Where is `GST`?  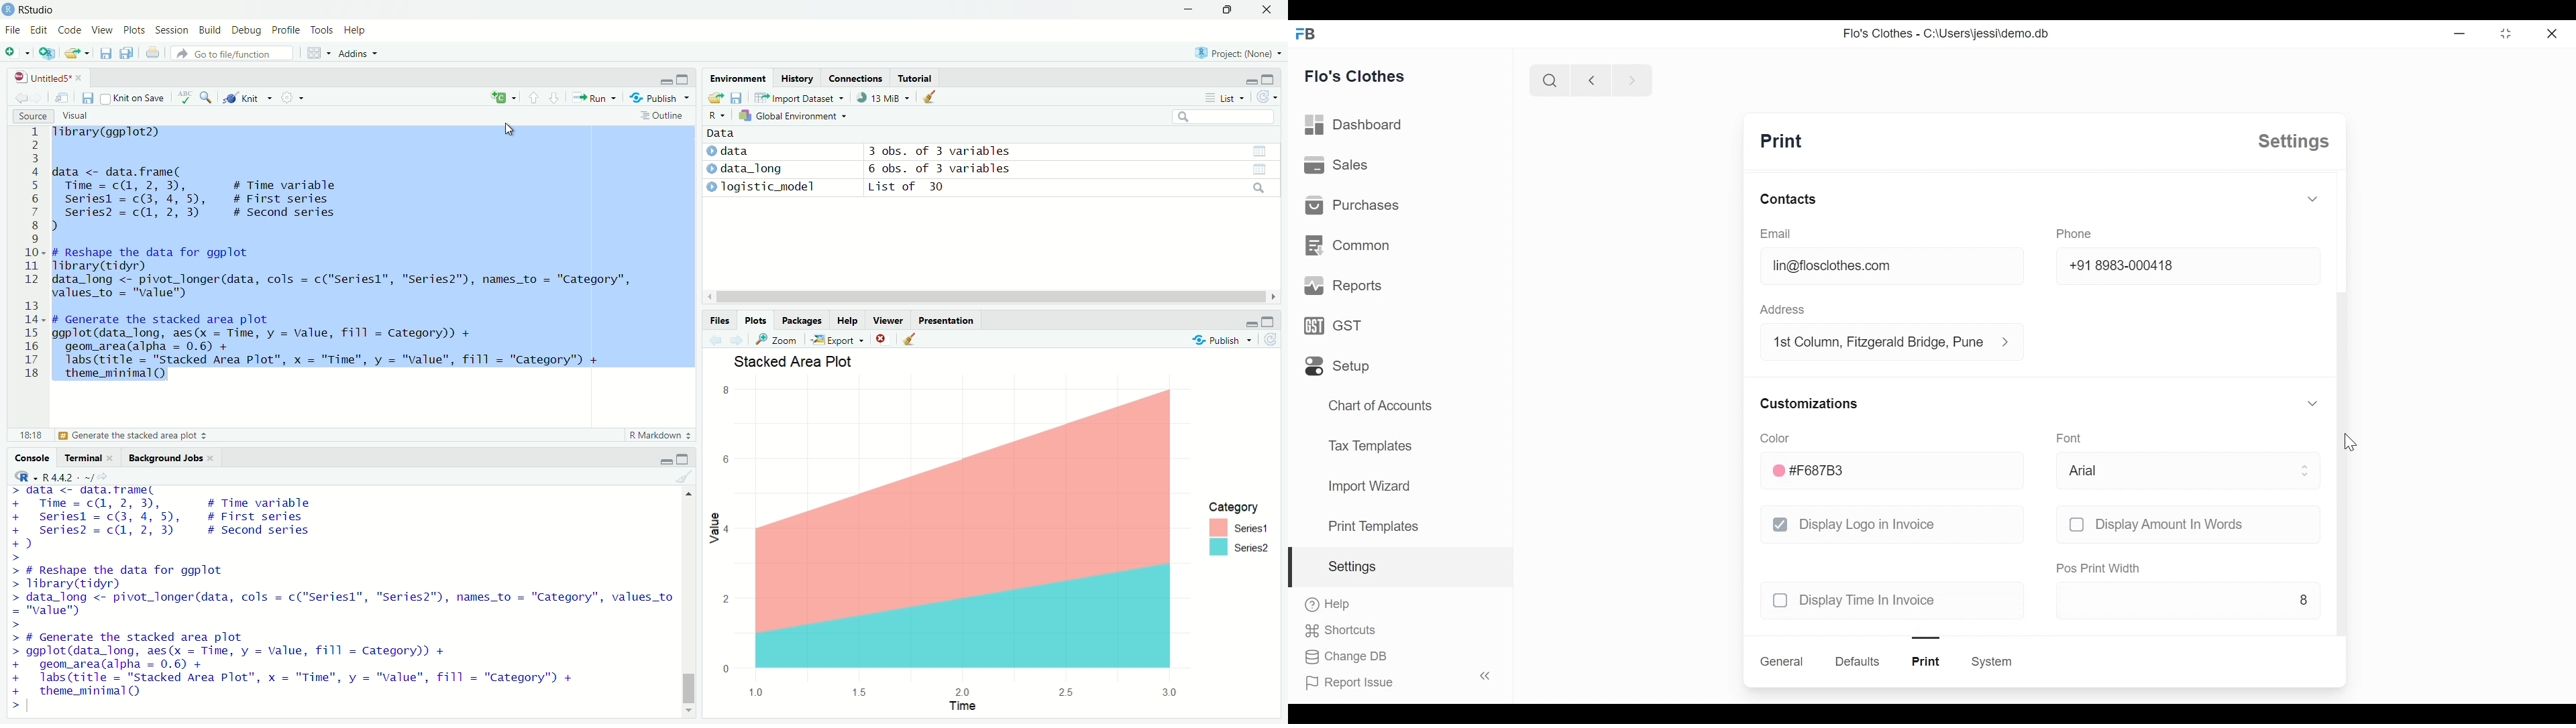
GST is located at coordinates (1332, 325).